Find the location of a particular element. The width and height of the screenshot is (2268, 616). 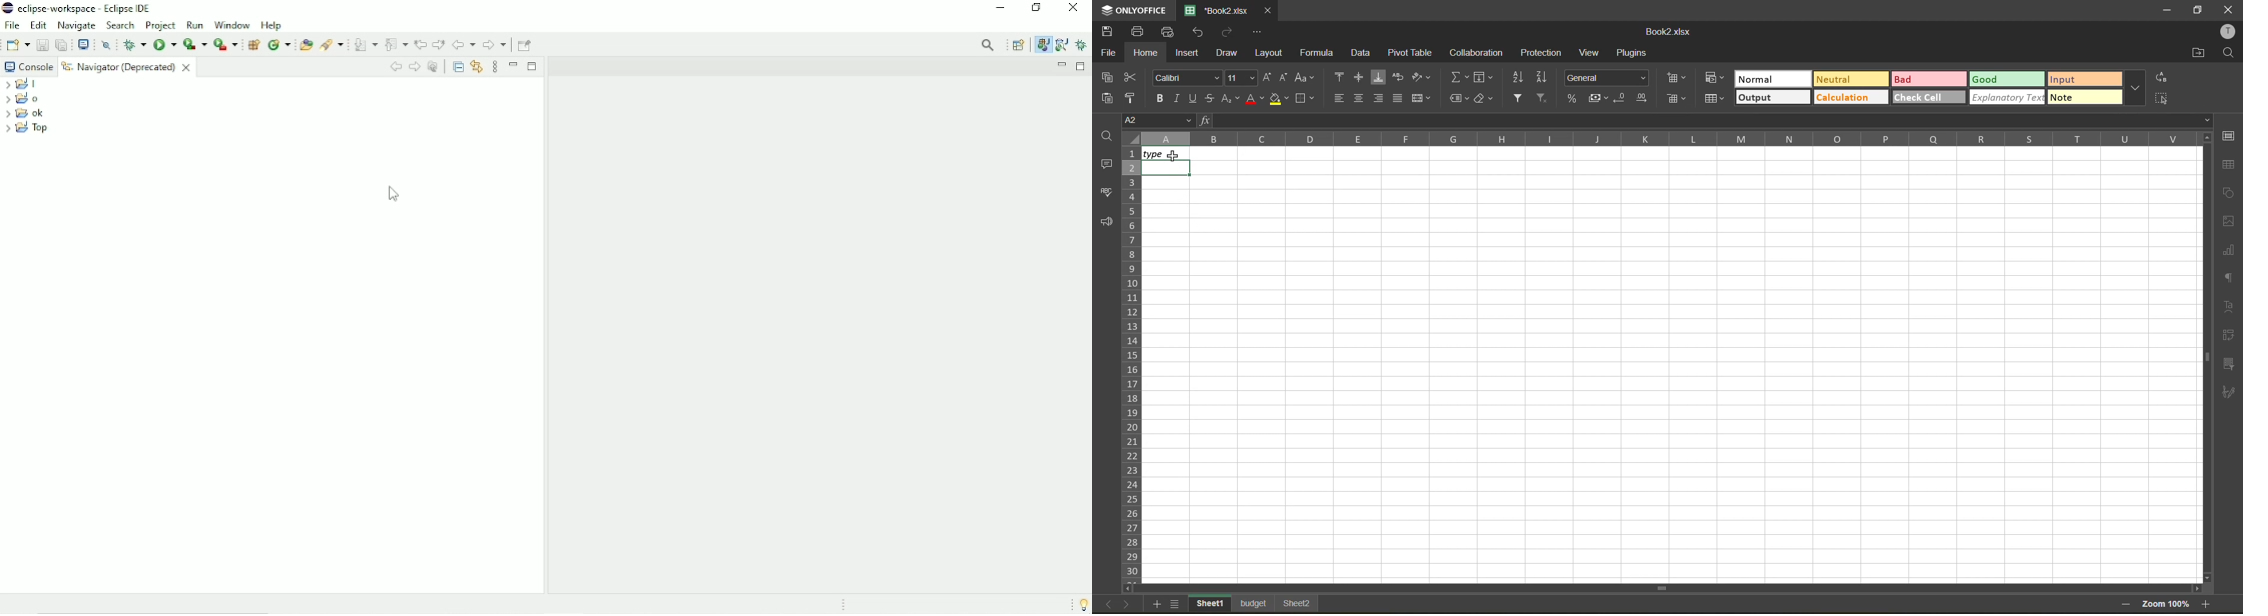

type is located at coordinates (1163, 152).